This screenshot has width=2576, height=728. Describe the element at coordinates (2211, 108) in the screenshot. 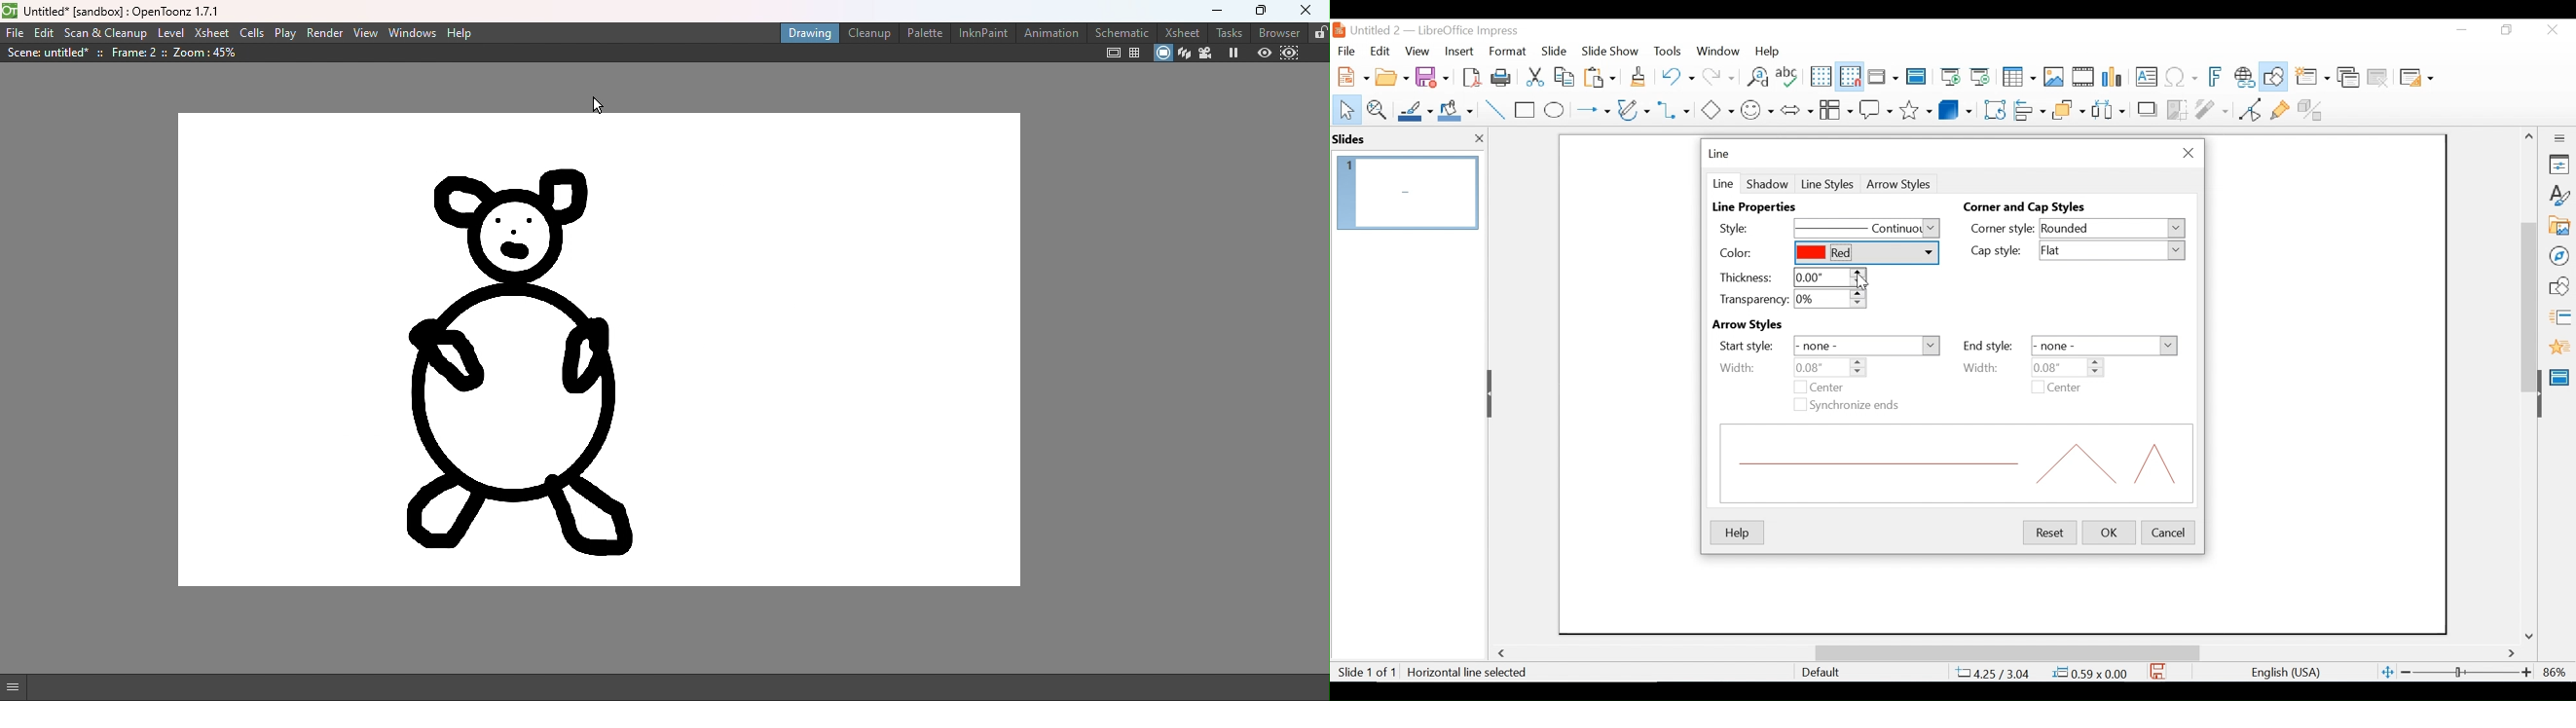

I see `Filter Image` at that location.